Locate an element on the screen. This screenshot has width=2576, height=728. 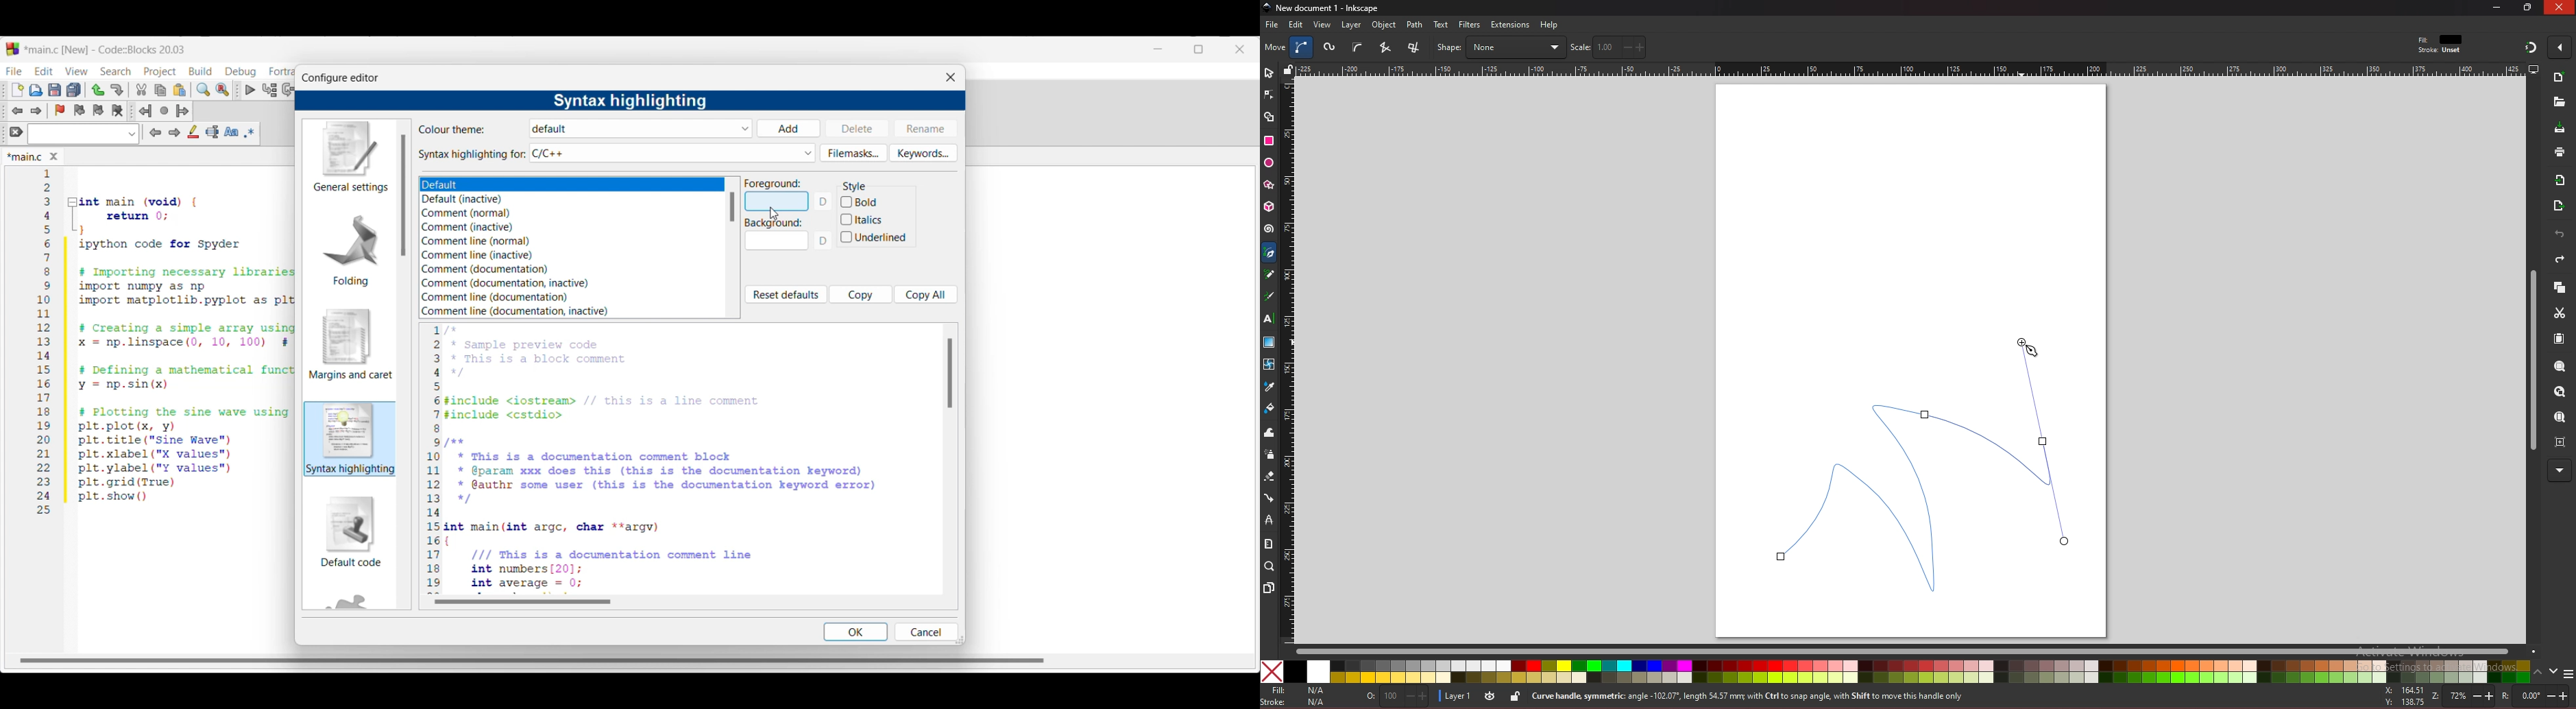
rotate is located at coordinates (2534, 697).